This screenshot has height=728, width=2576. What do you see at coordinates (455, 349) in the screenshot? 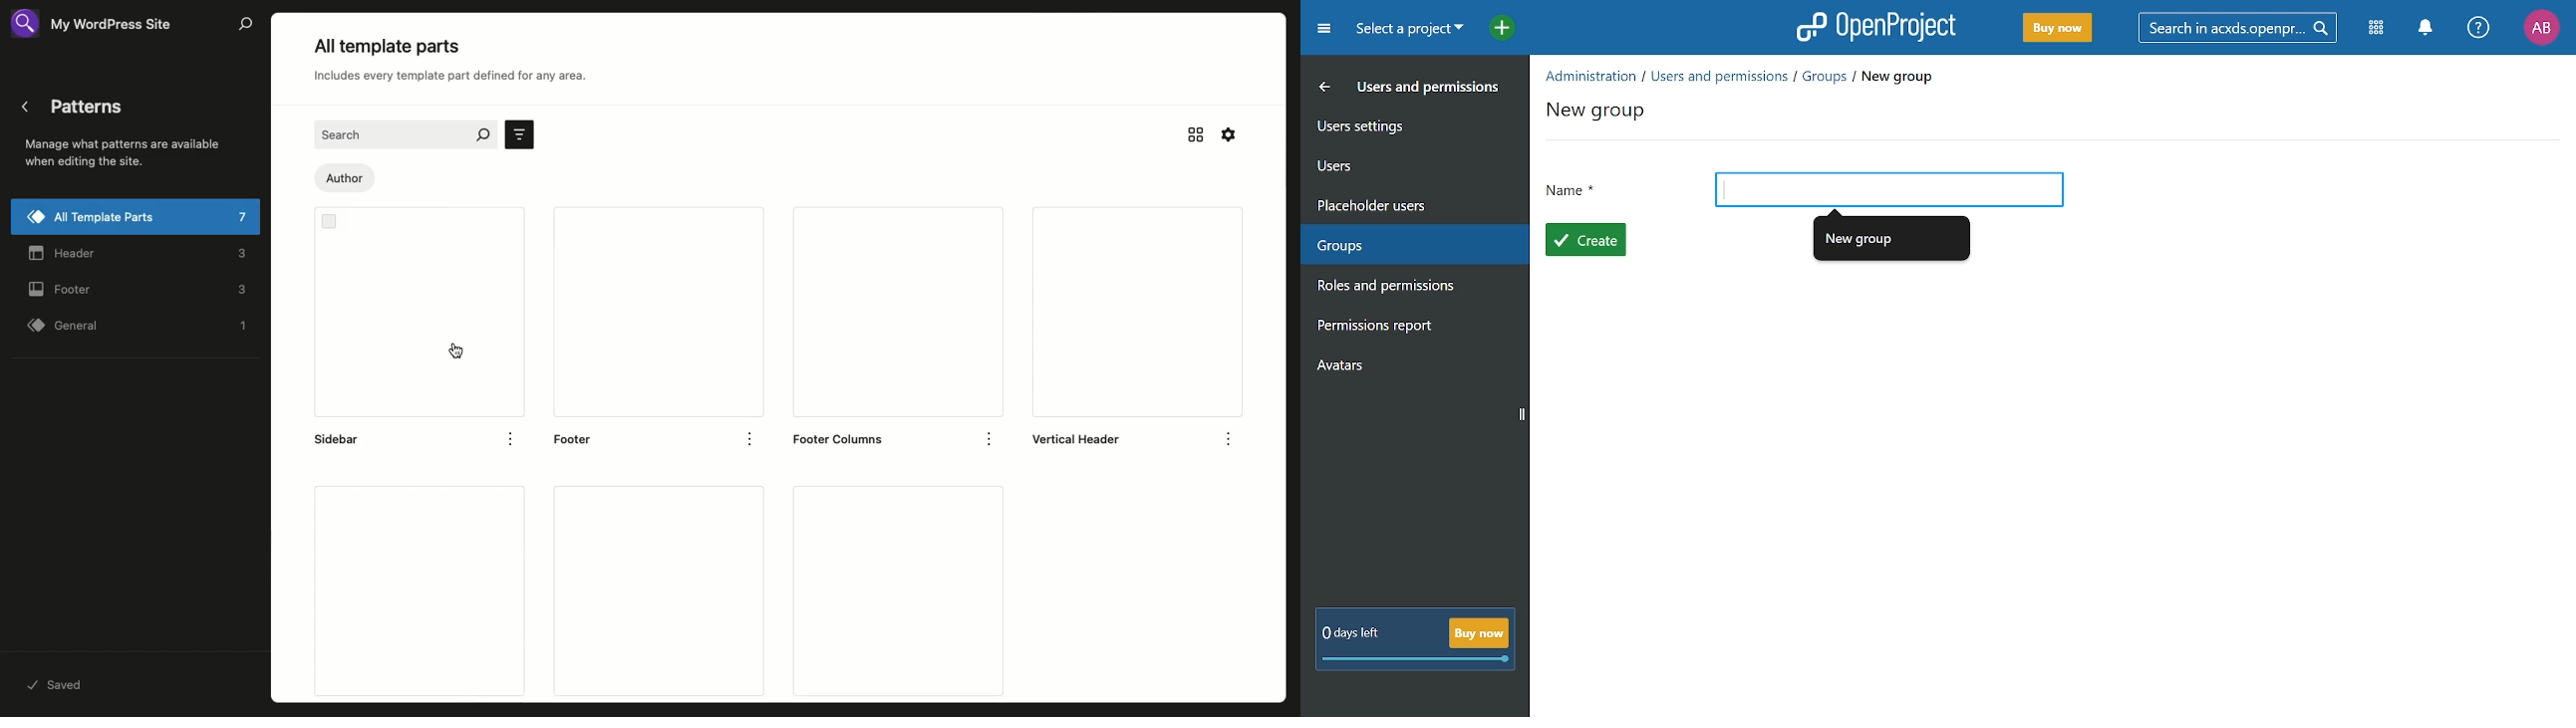
I see `cursor` at bounding box center [455, 349].